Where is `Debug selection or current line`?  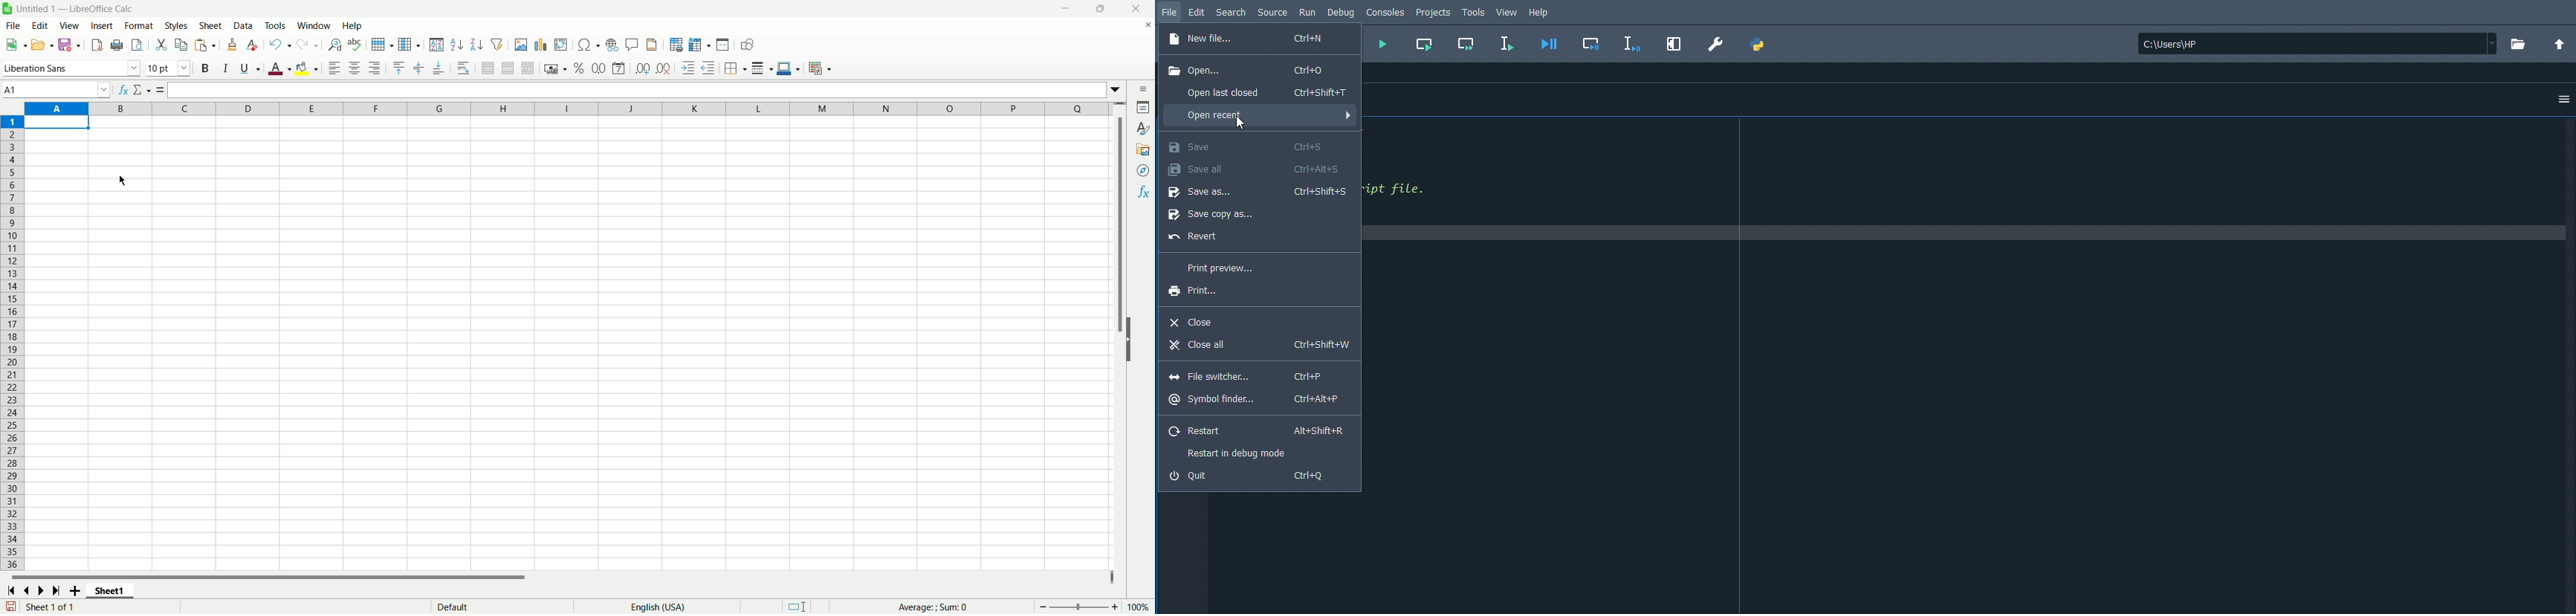 Debug selection or current line is located at coordinates (1632, 44).